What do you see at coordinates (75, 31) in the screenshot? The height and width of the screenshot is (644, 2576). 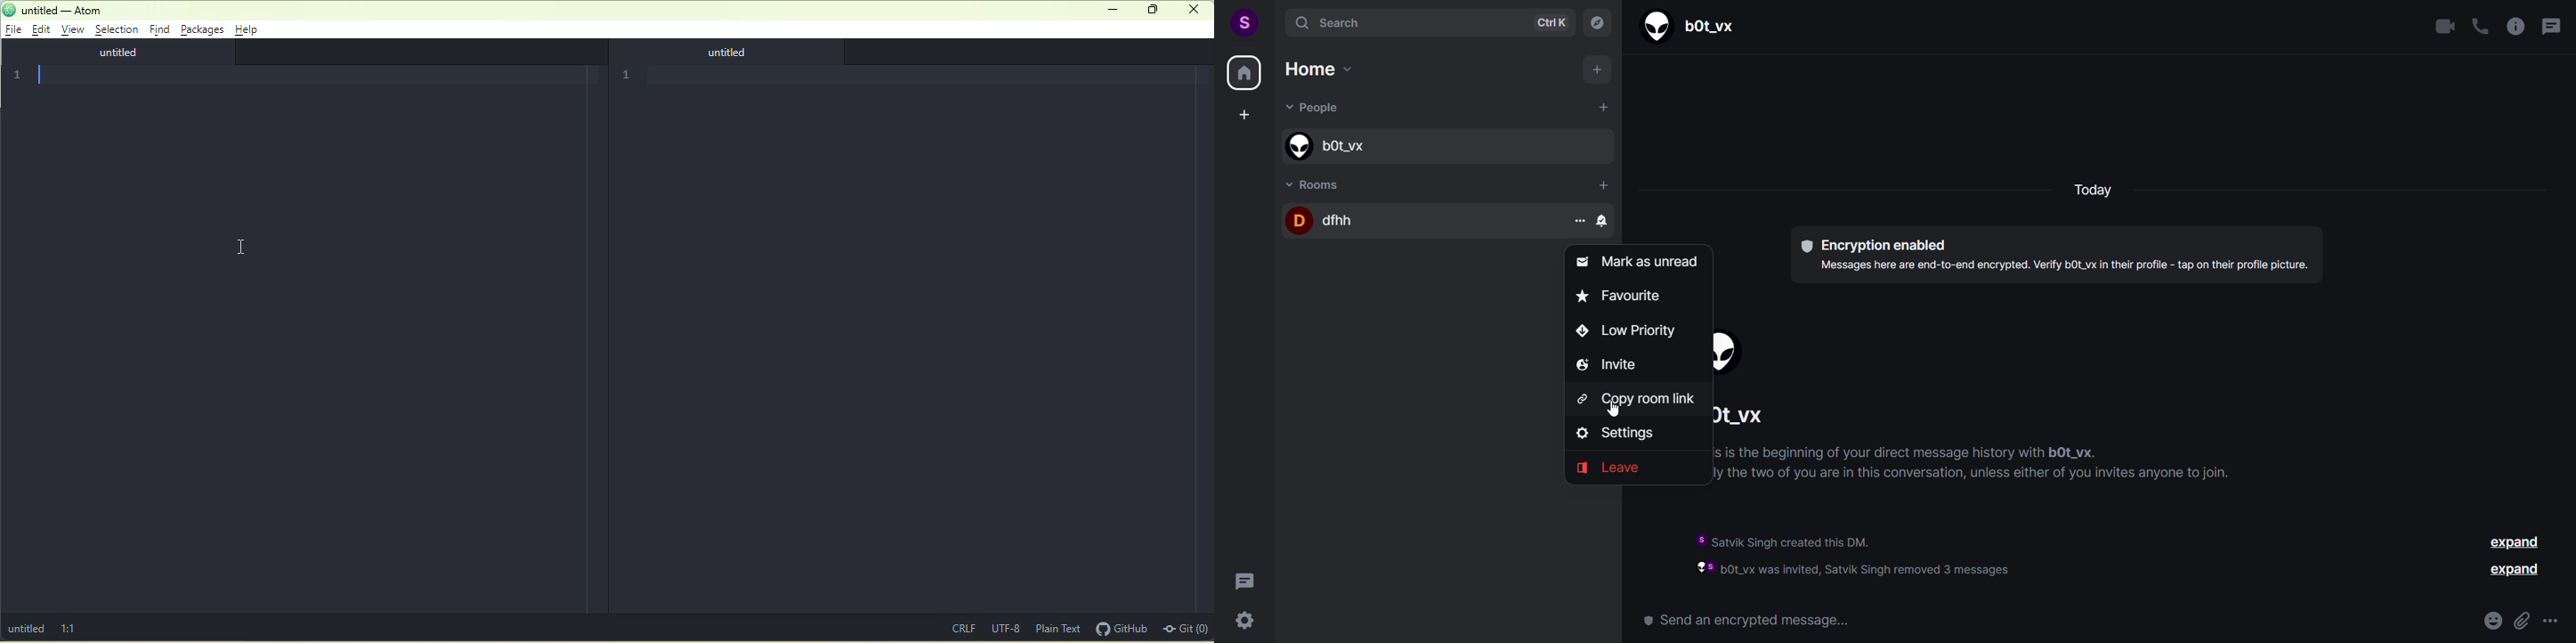 I see `view` at bounding box center [75, 31].